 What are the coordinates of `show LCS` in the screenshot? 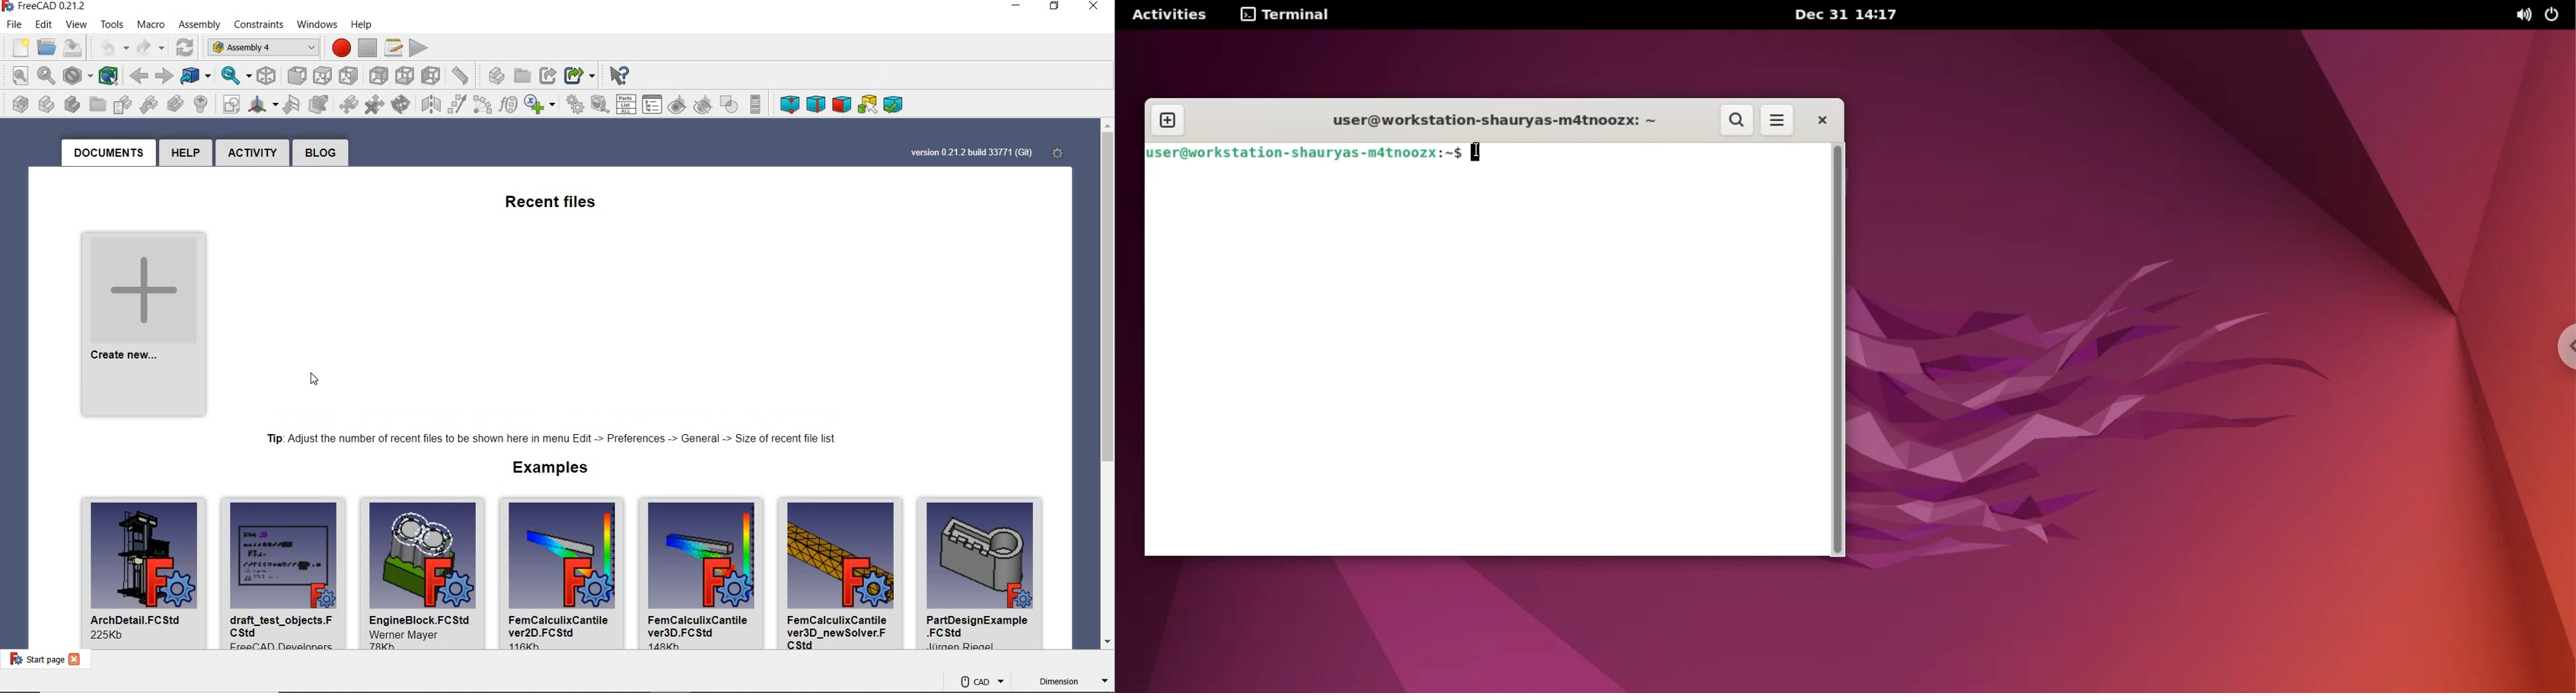 It's located at (678, 104).